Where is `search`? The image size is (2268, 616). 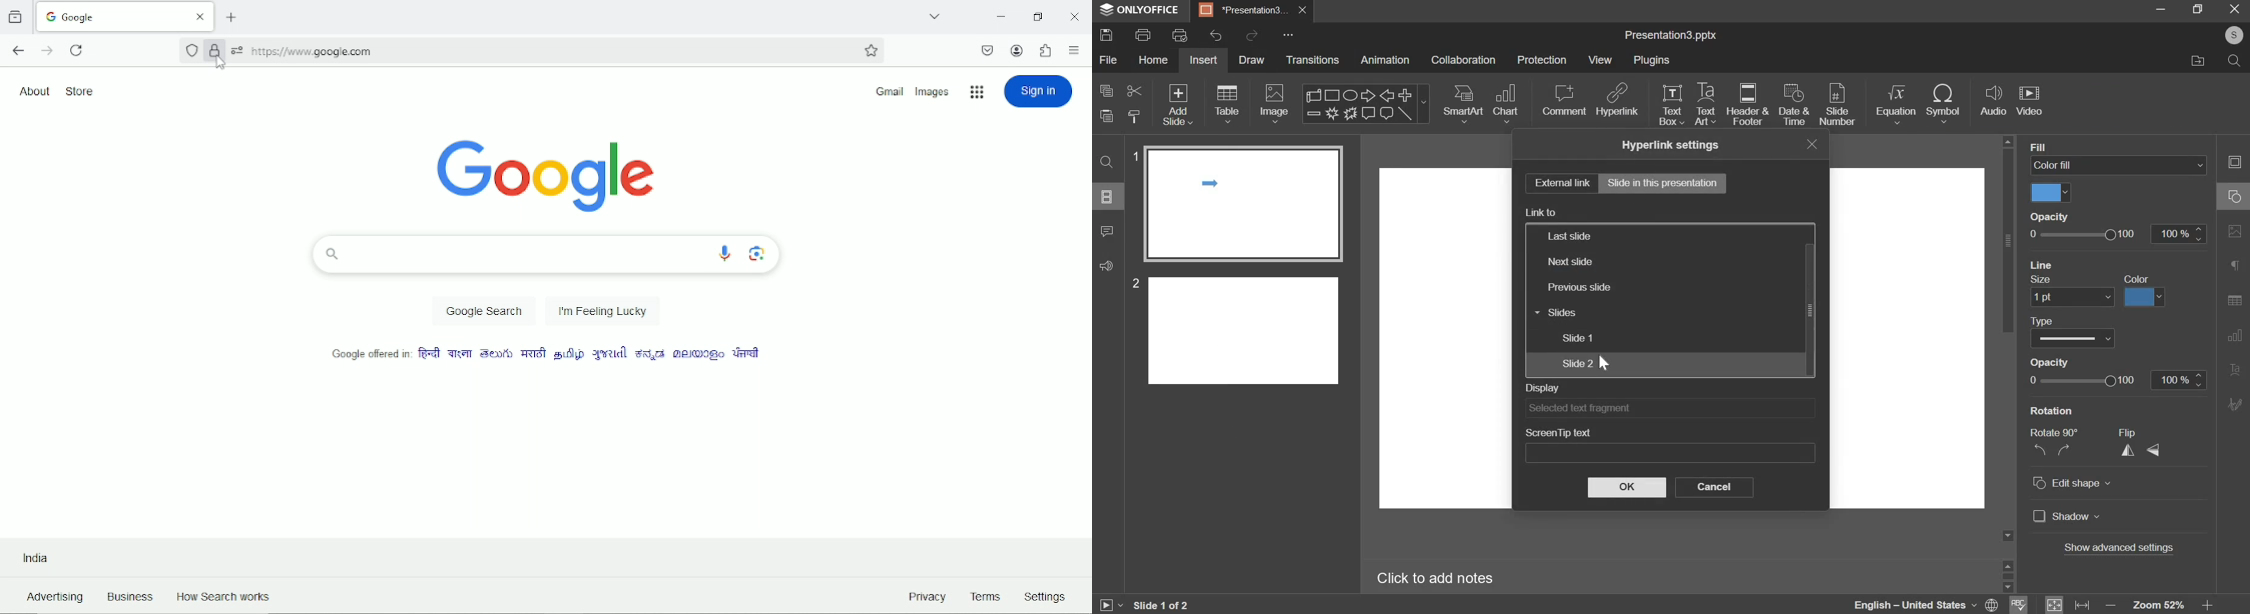
search is located at coordinates (2237, 63).